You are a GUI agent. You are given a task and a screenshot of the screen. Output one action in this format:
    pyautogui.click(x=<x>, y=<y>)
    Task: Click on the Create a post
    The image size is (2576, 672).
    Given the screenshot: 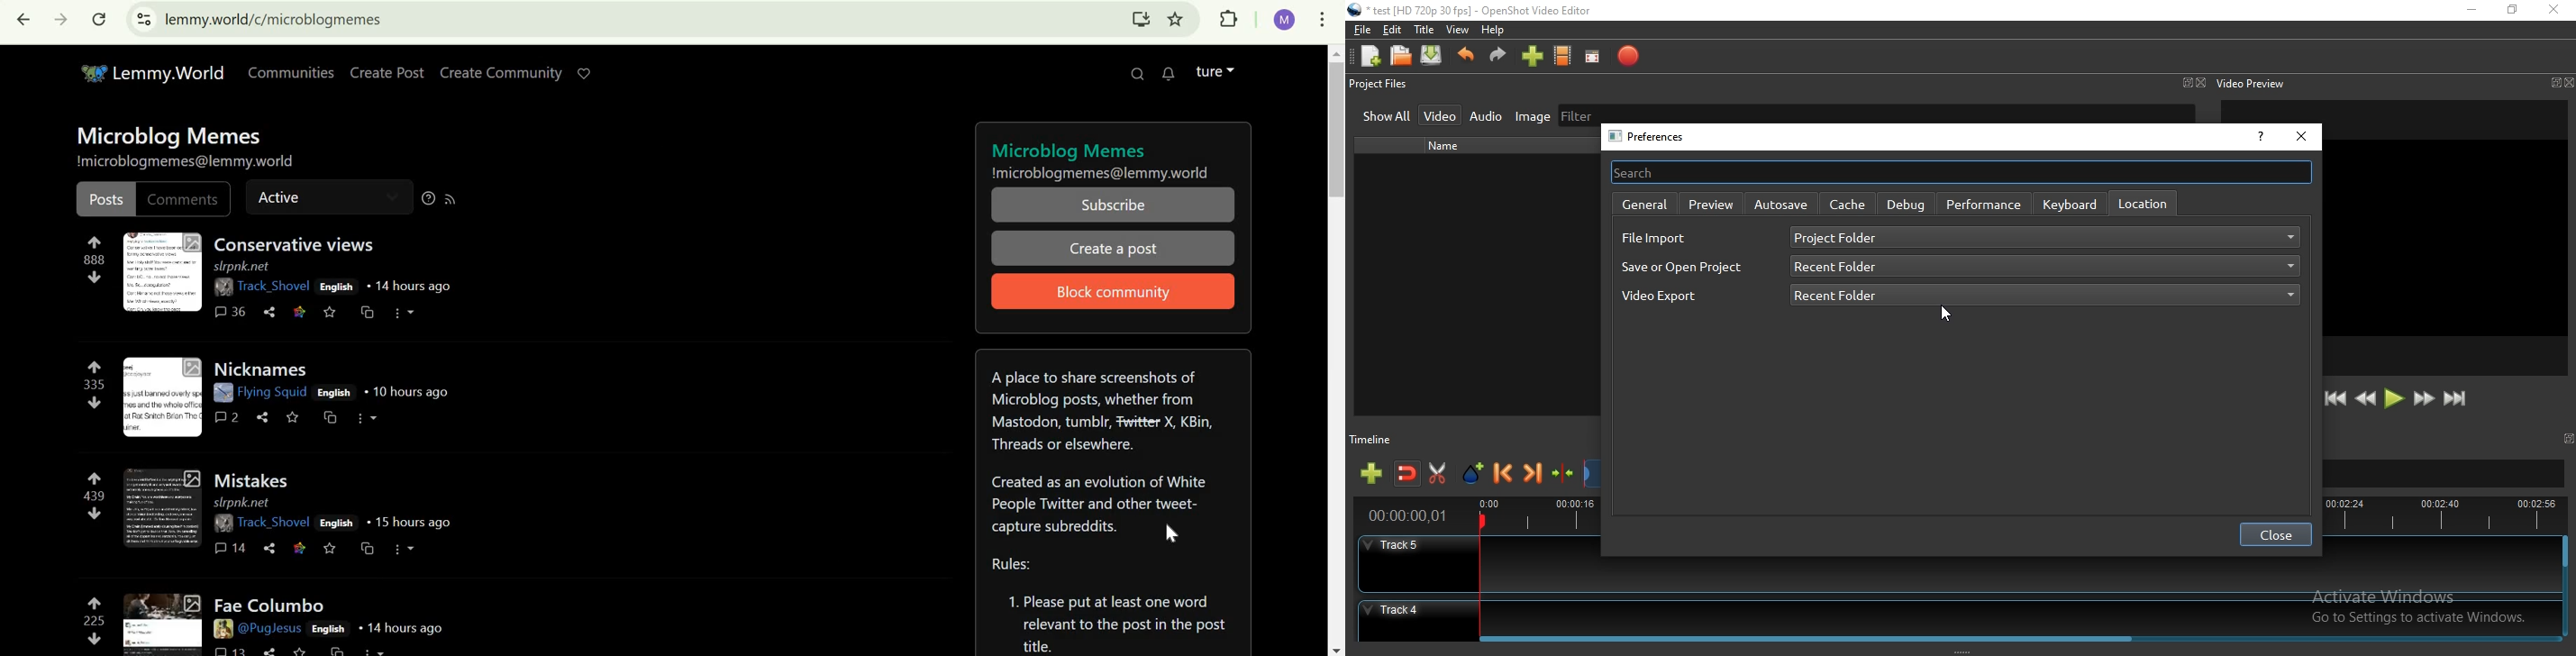 What is the action you would take?
    pyautogui.click(x=1115, y=250)
    